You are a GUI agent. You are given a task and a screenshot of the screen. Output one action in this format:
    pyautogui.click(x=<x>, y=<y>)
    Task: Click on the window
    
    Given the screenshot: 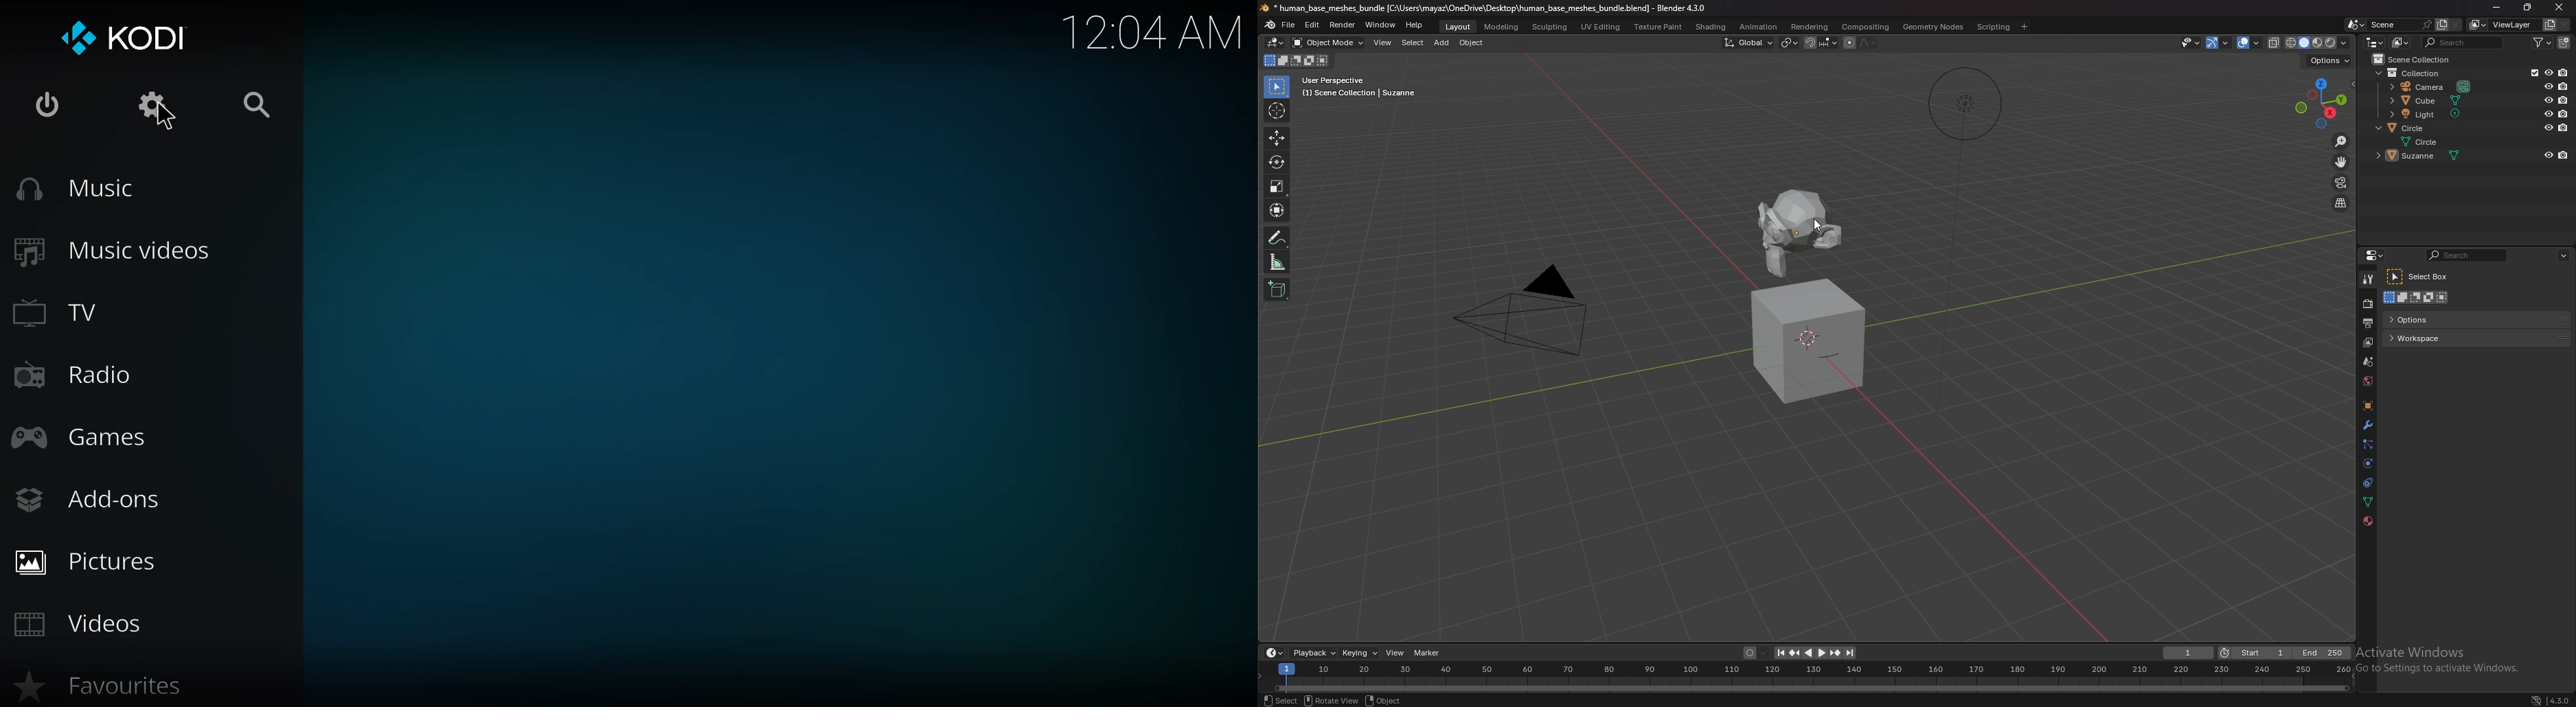 What is the action you would take?
    pyautogui.click(x=1381, y=25)
    